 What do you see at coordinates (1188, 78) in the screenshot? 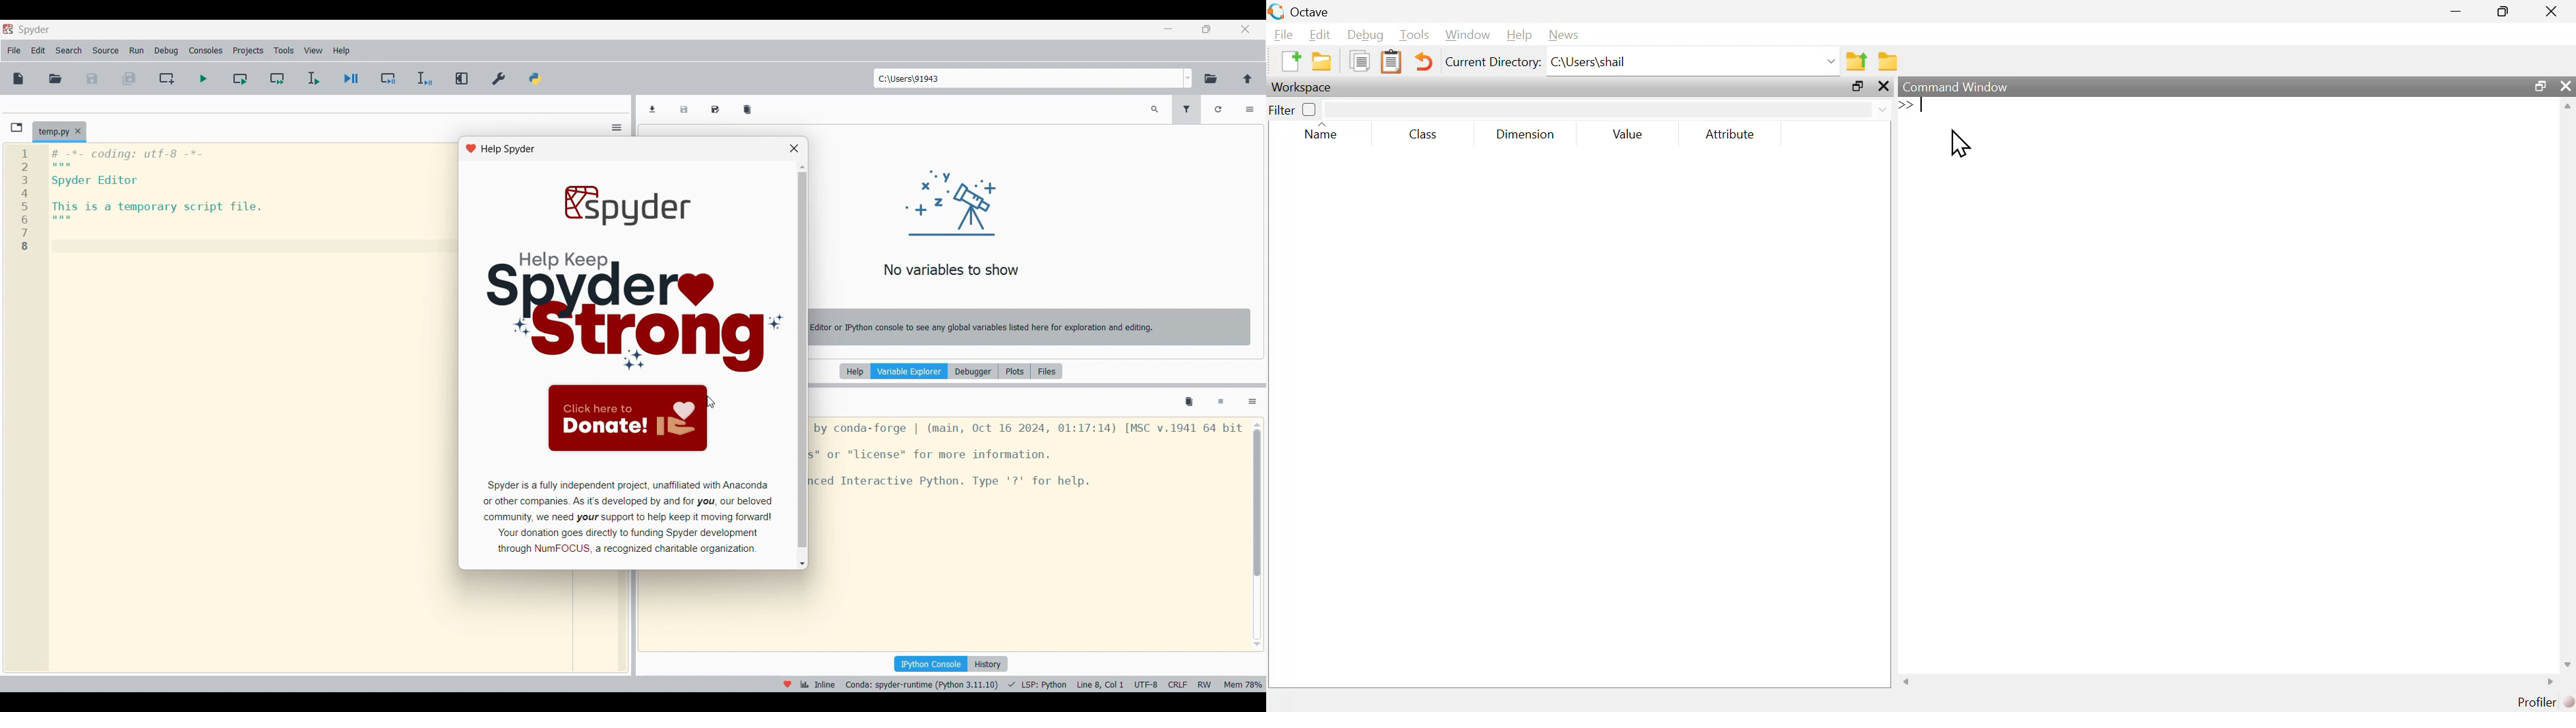
I see `Folder location options ` at bounding box center [1188, 78].